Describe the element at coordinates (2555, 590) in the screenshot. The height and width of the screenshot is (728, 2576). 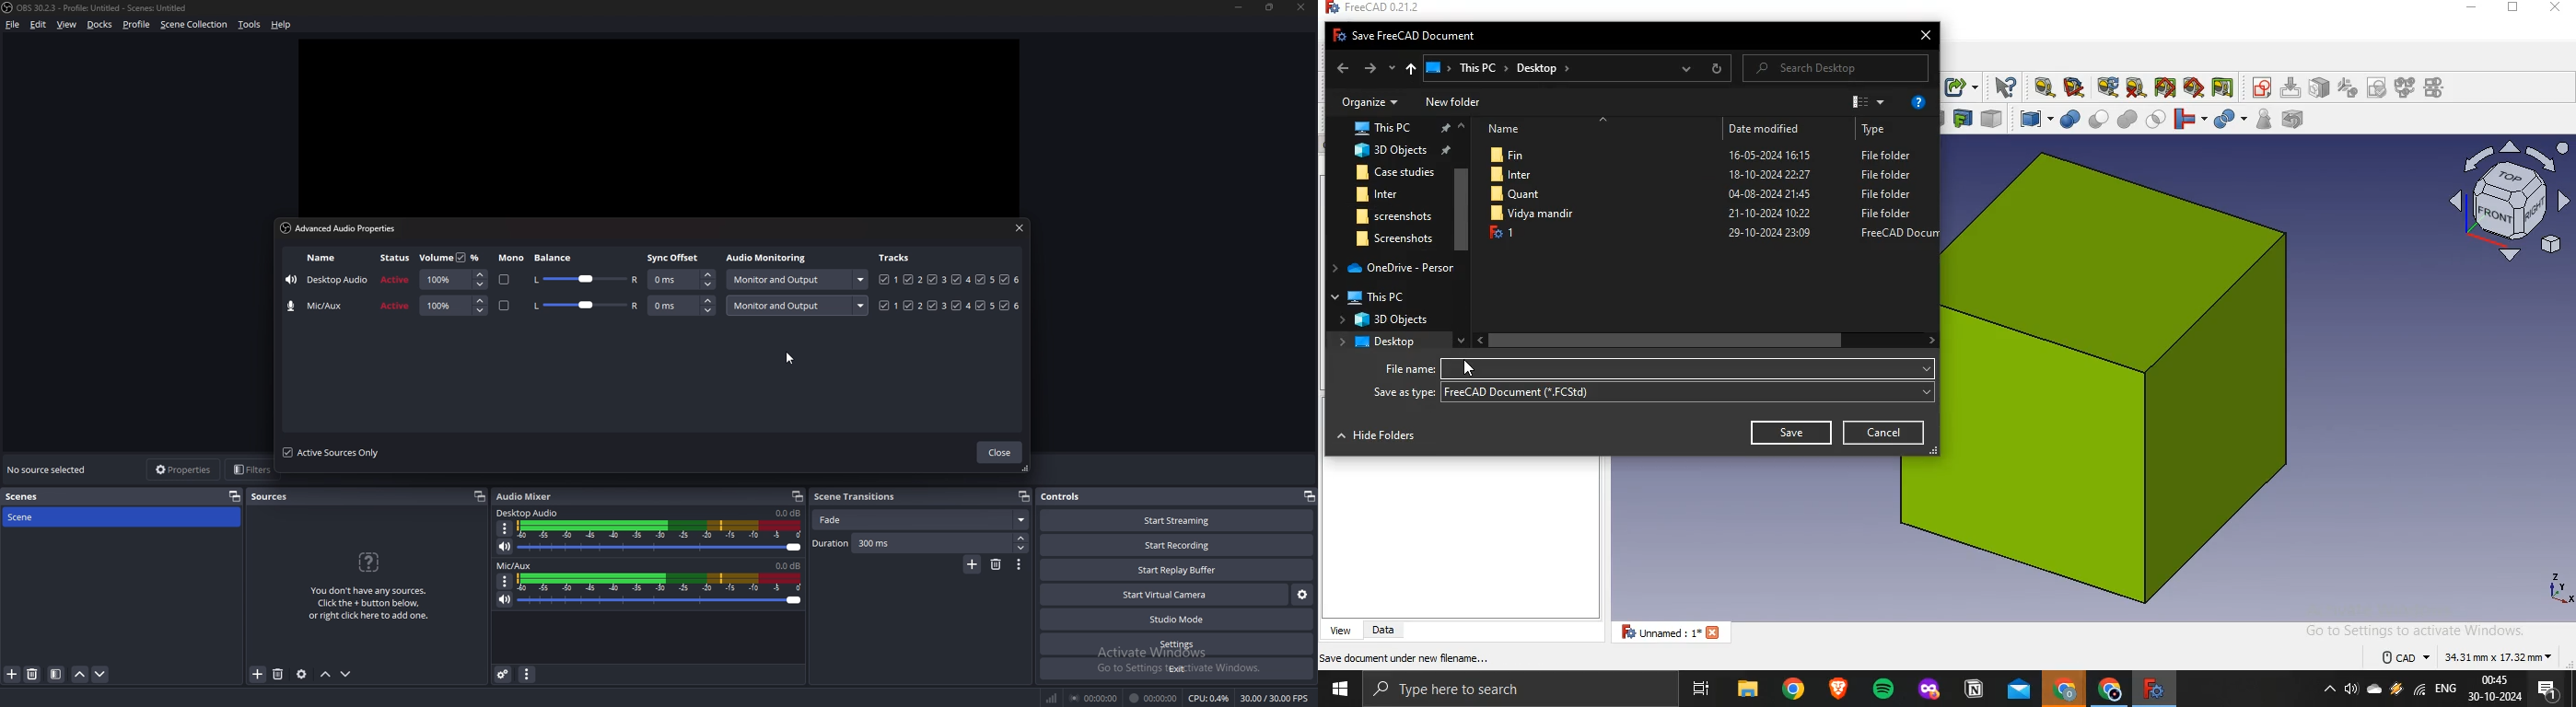
I see `axes icon` at that location.